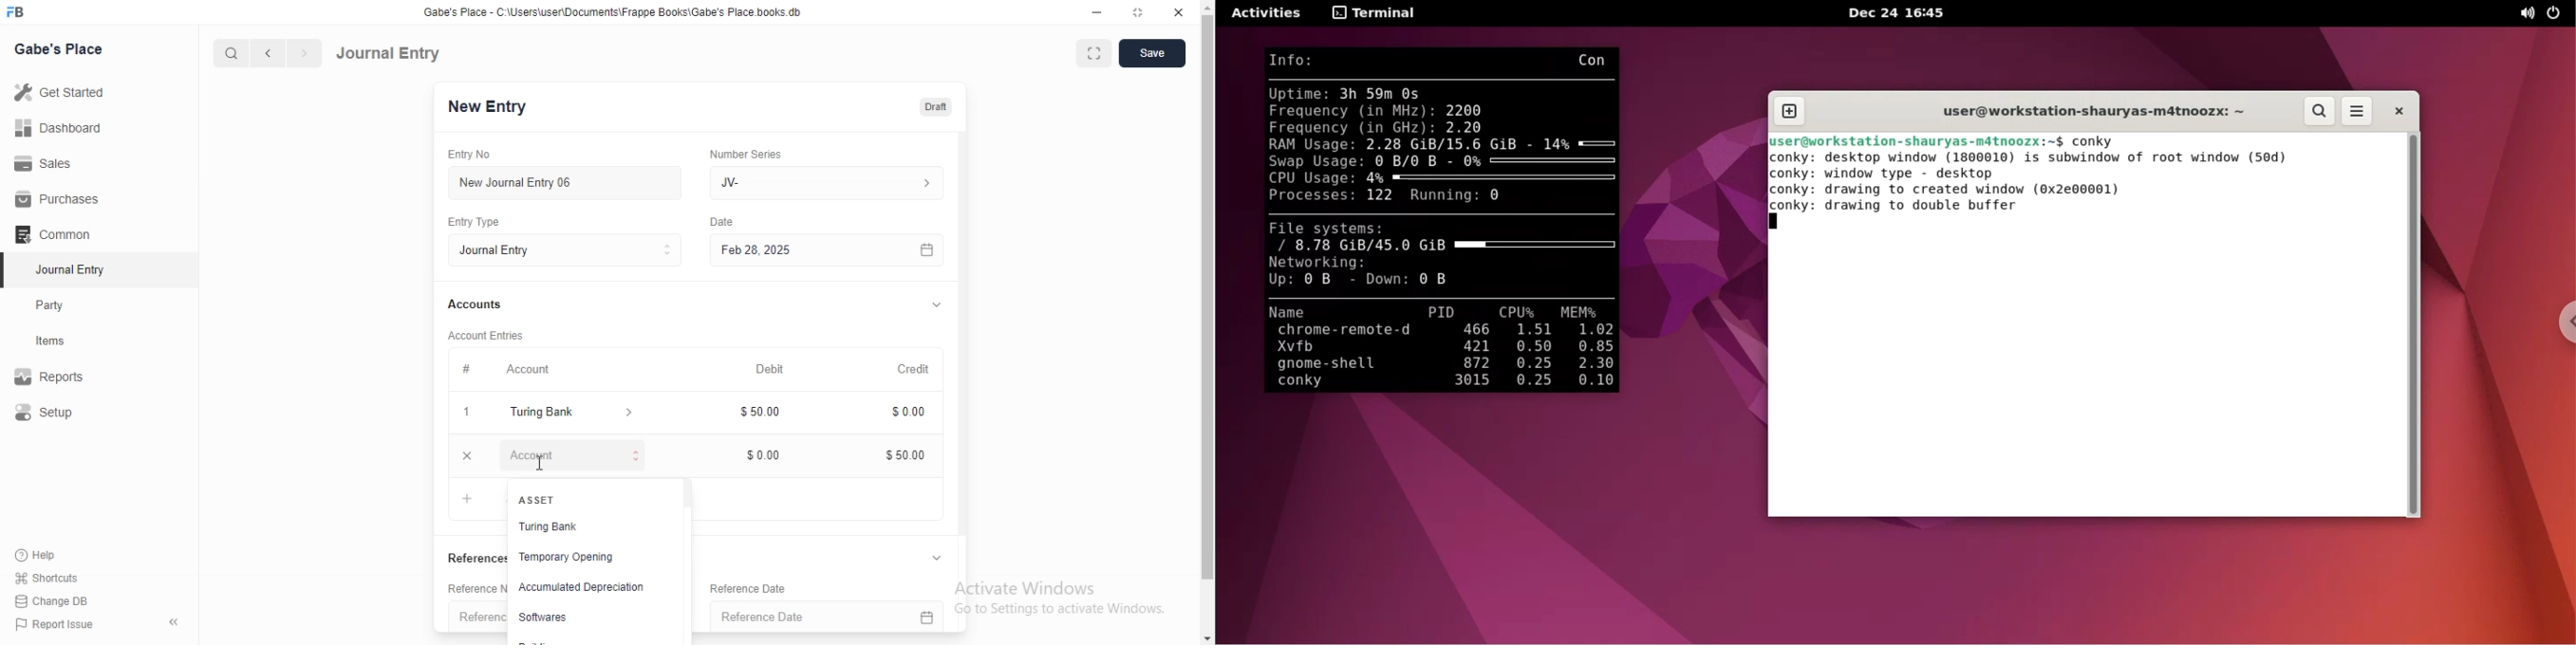 The image size is (2576, 672). What do you see at coordinates (621, 12) in the screenshot?
I see `Gabe's Place - C\Users\userDocuments Frappe Books\Gabe's Place books db.` at bounding box center [621, 12].